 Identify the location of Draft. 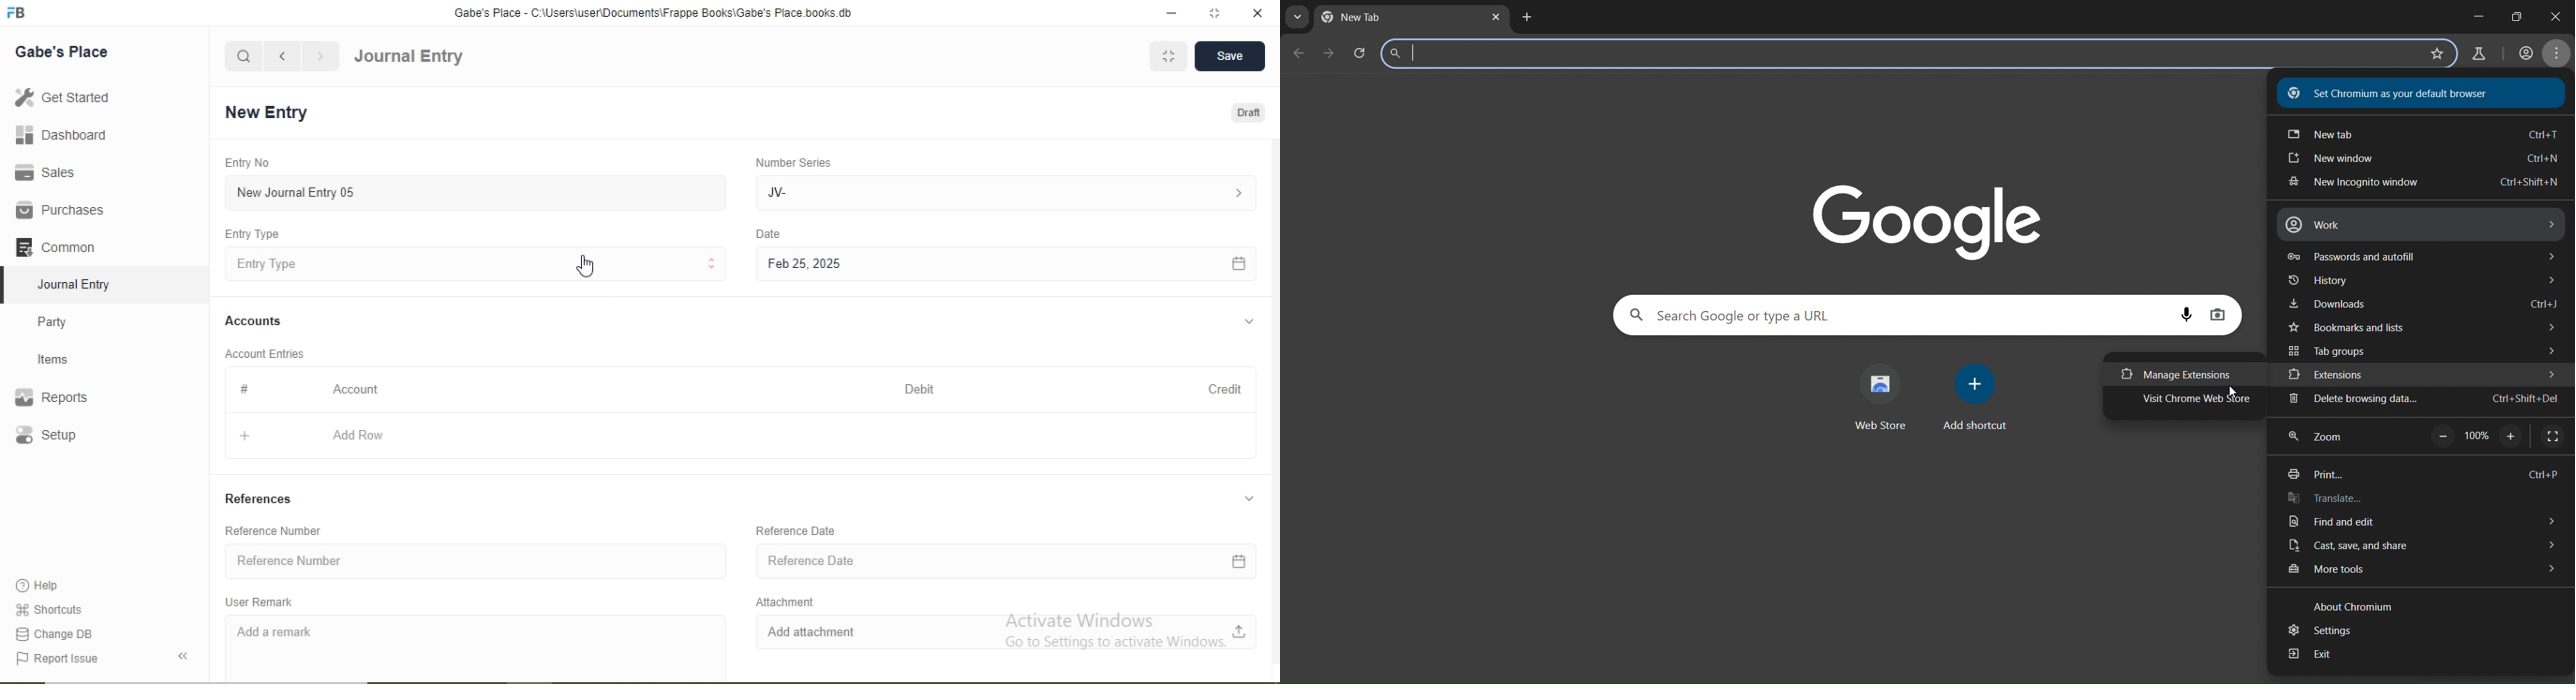
(1250, 114).